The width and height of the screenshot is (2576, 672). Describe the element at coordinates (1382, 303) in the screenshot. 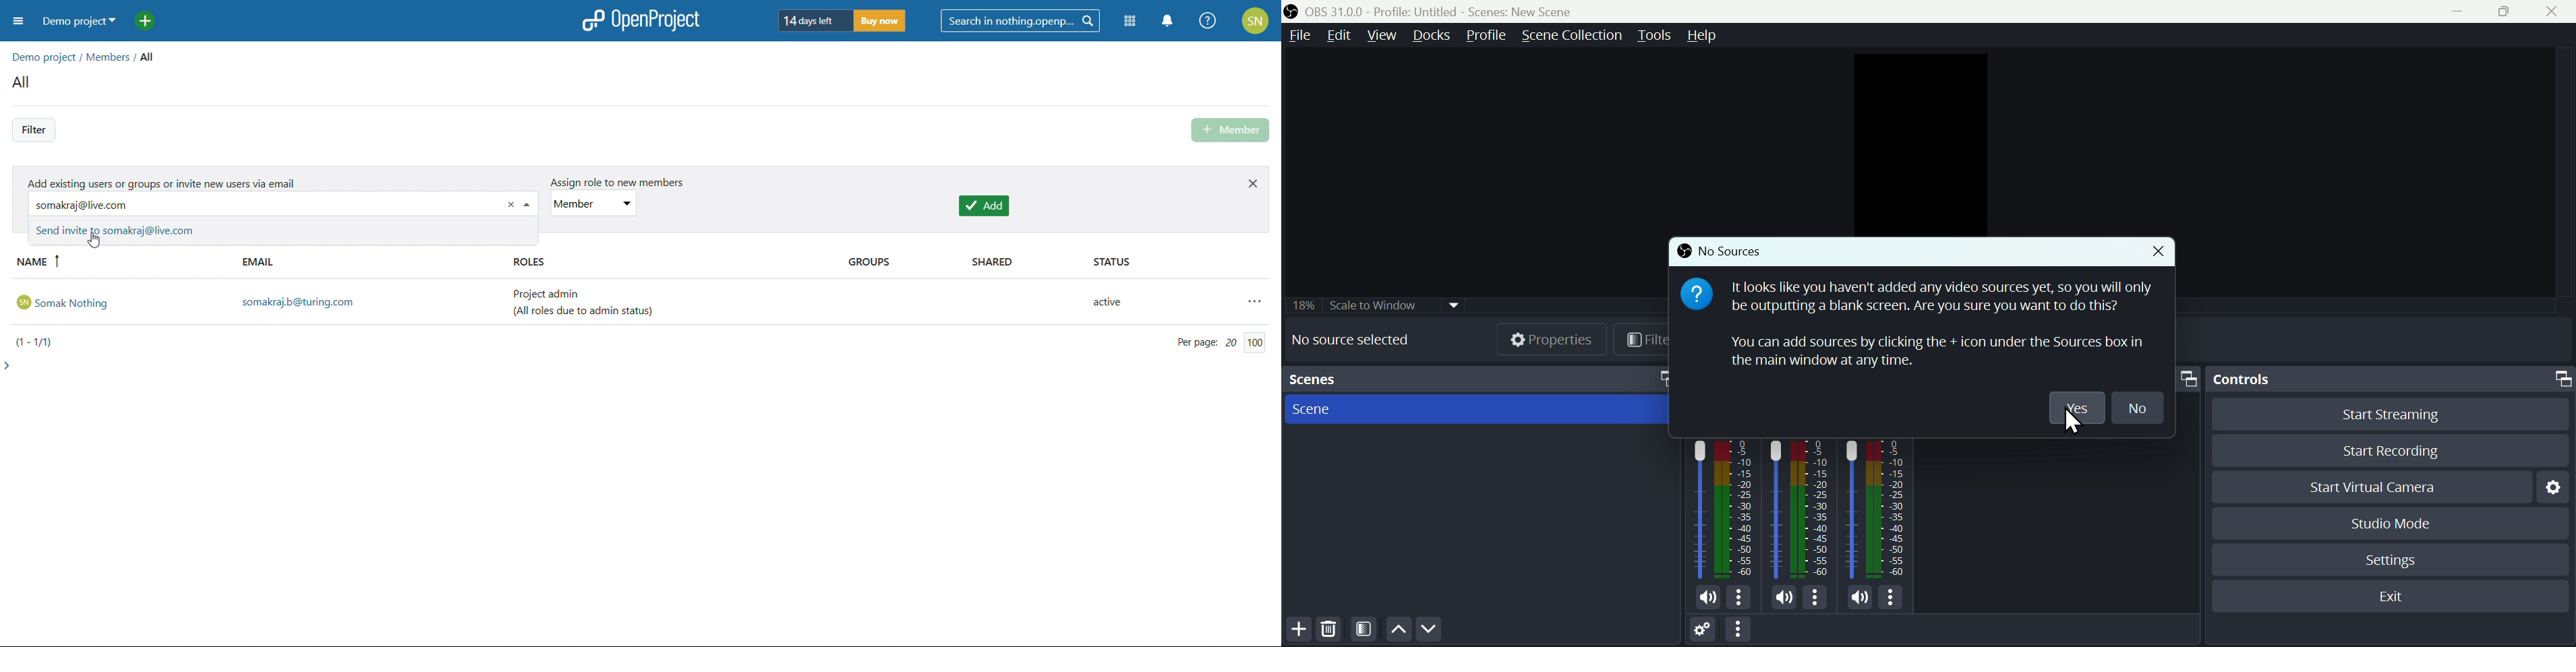

I see `Scale to window` at that location.